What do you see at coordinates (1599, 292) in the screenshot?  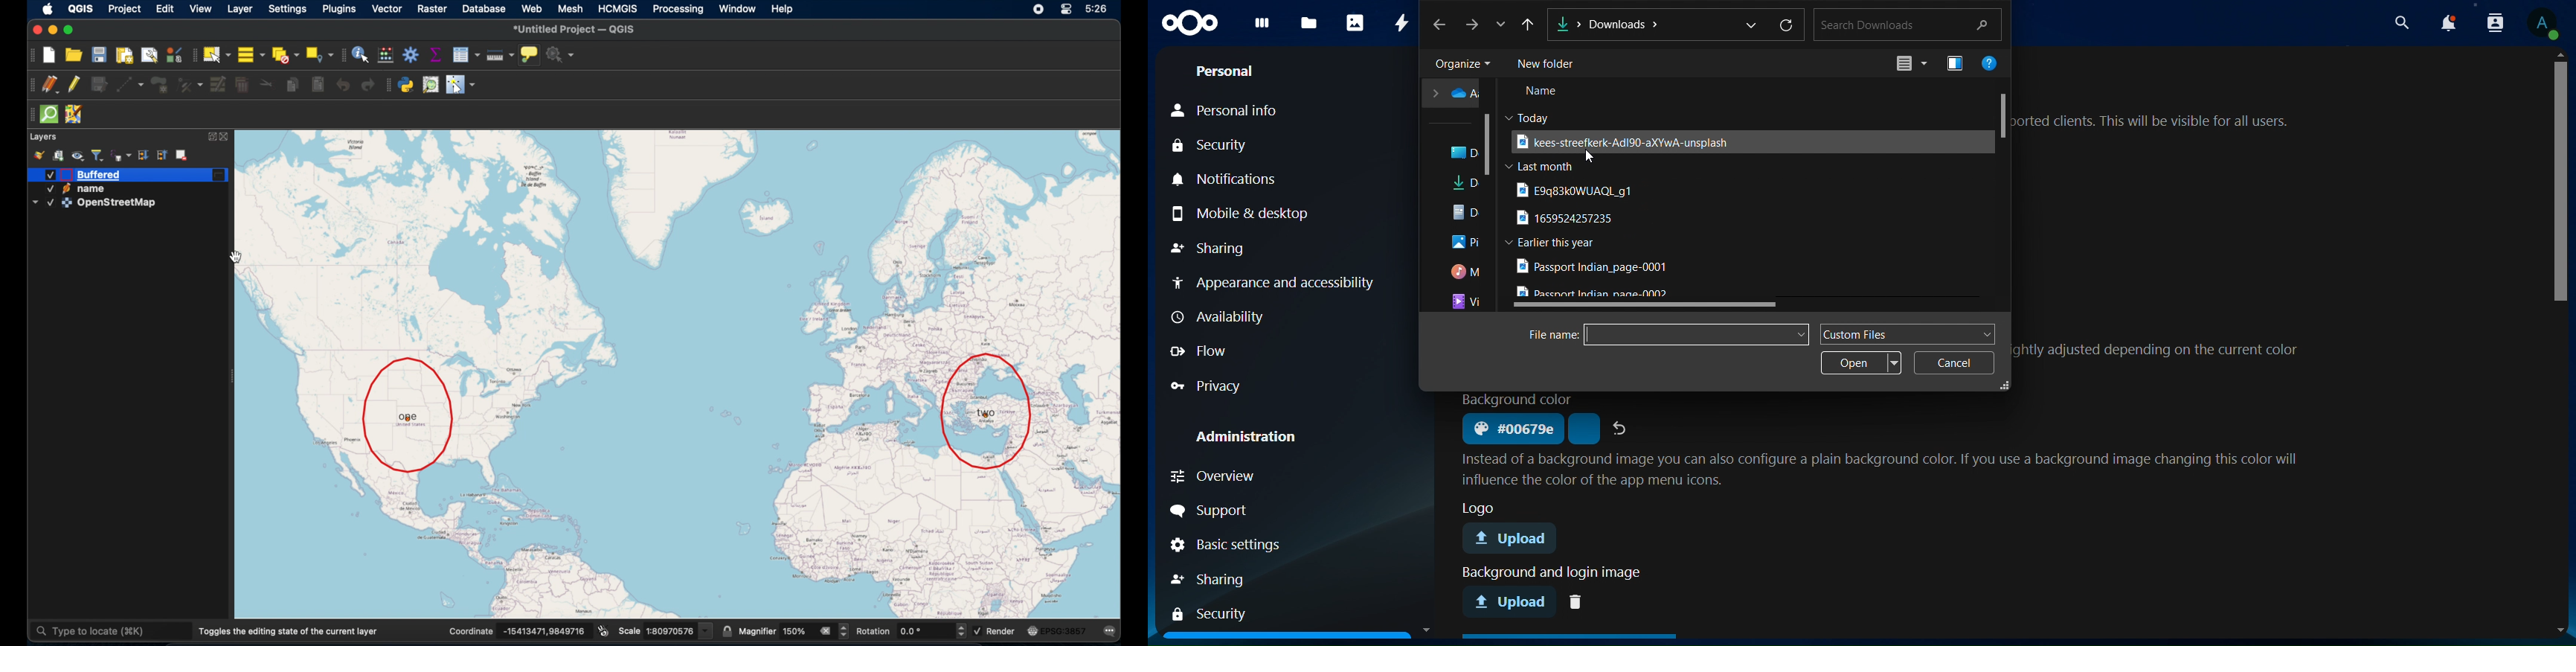 I see `file` at bounding box center [1599, 292].